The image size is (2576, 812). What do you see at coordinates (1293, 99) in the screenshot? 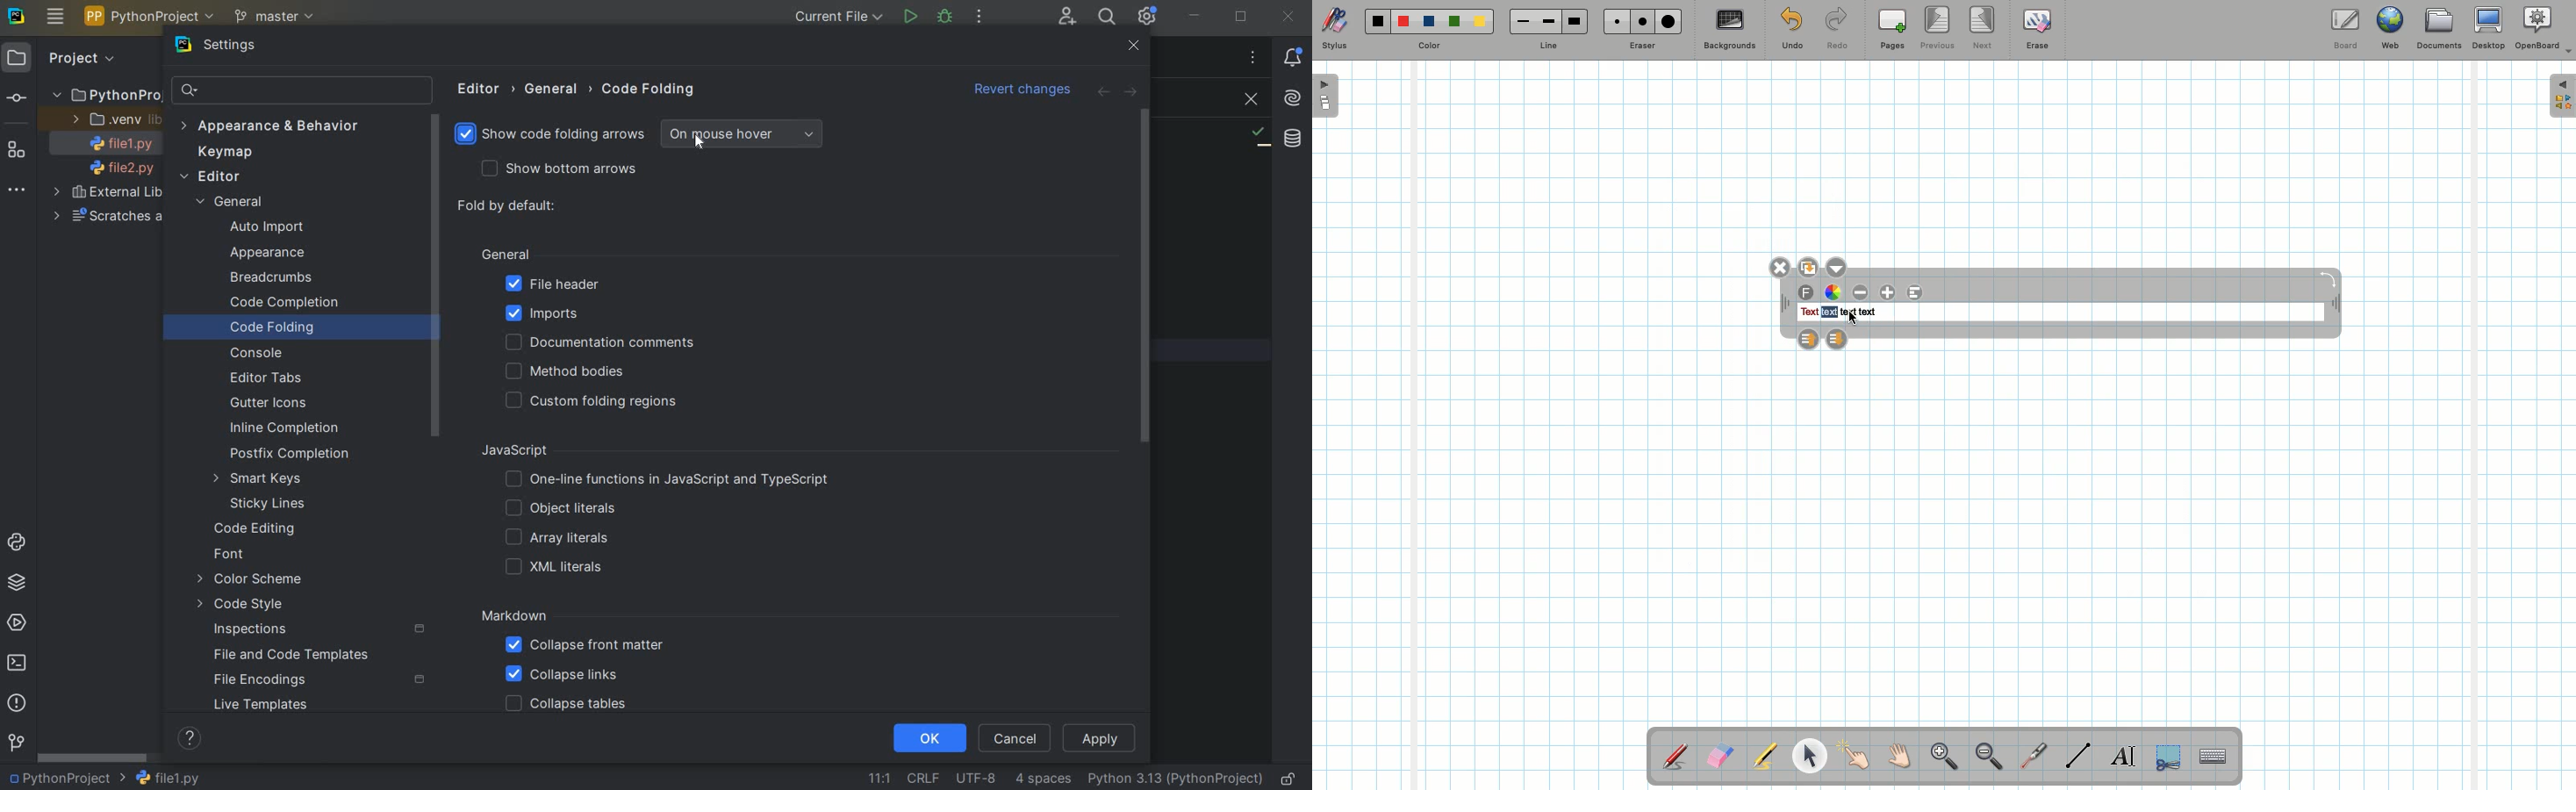
I see `AI ASSISTANT` at bounding box center [1293, 99].